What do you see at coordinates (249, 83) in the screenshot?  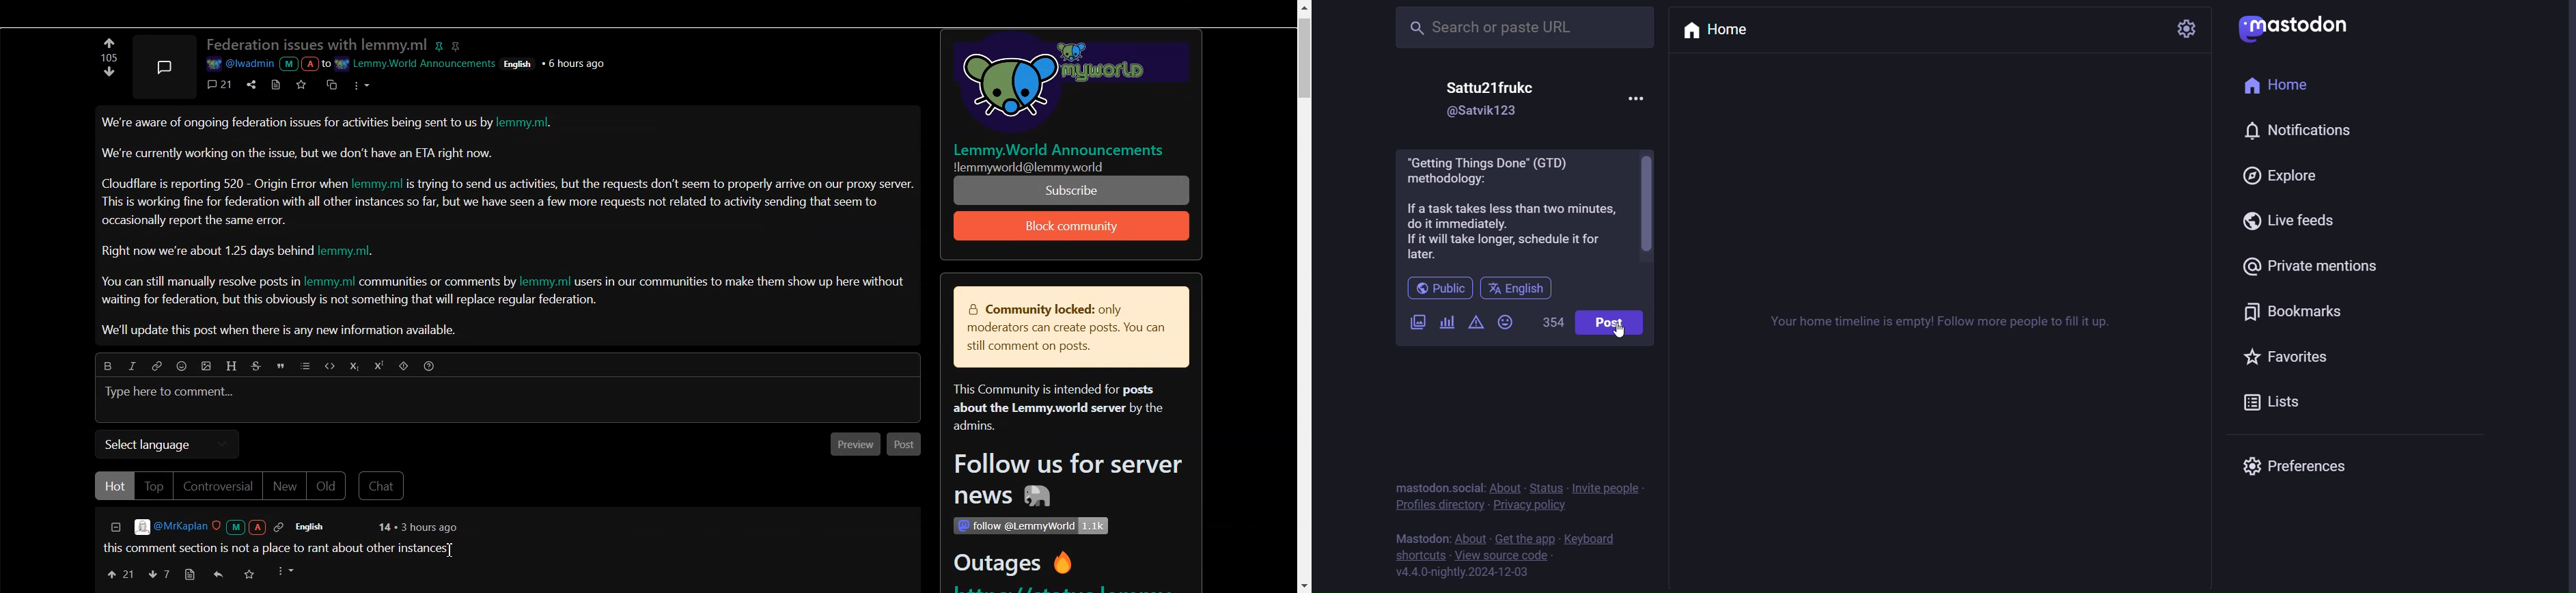 I see `share` at bounding box center [249, 83].